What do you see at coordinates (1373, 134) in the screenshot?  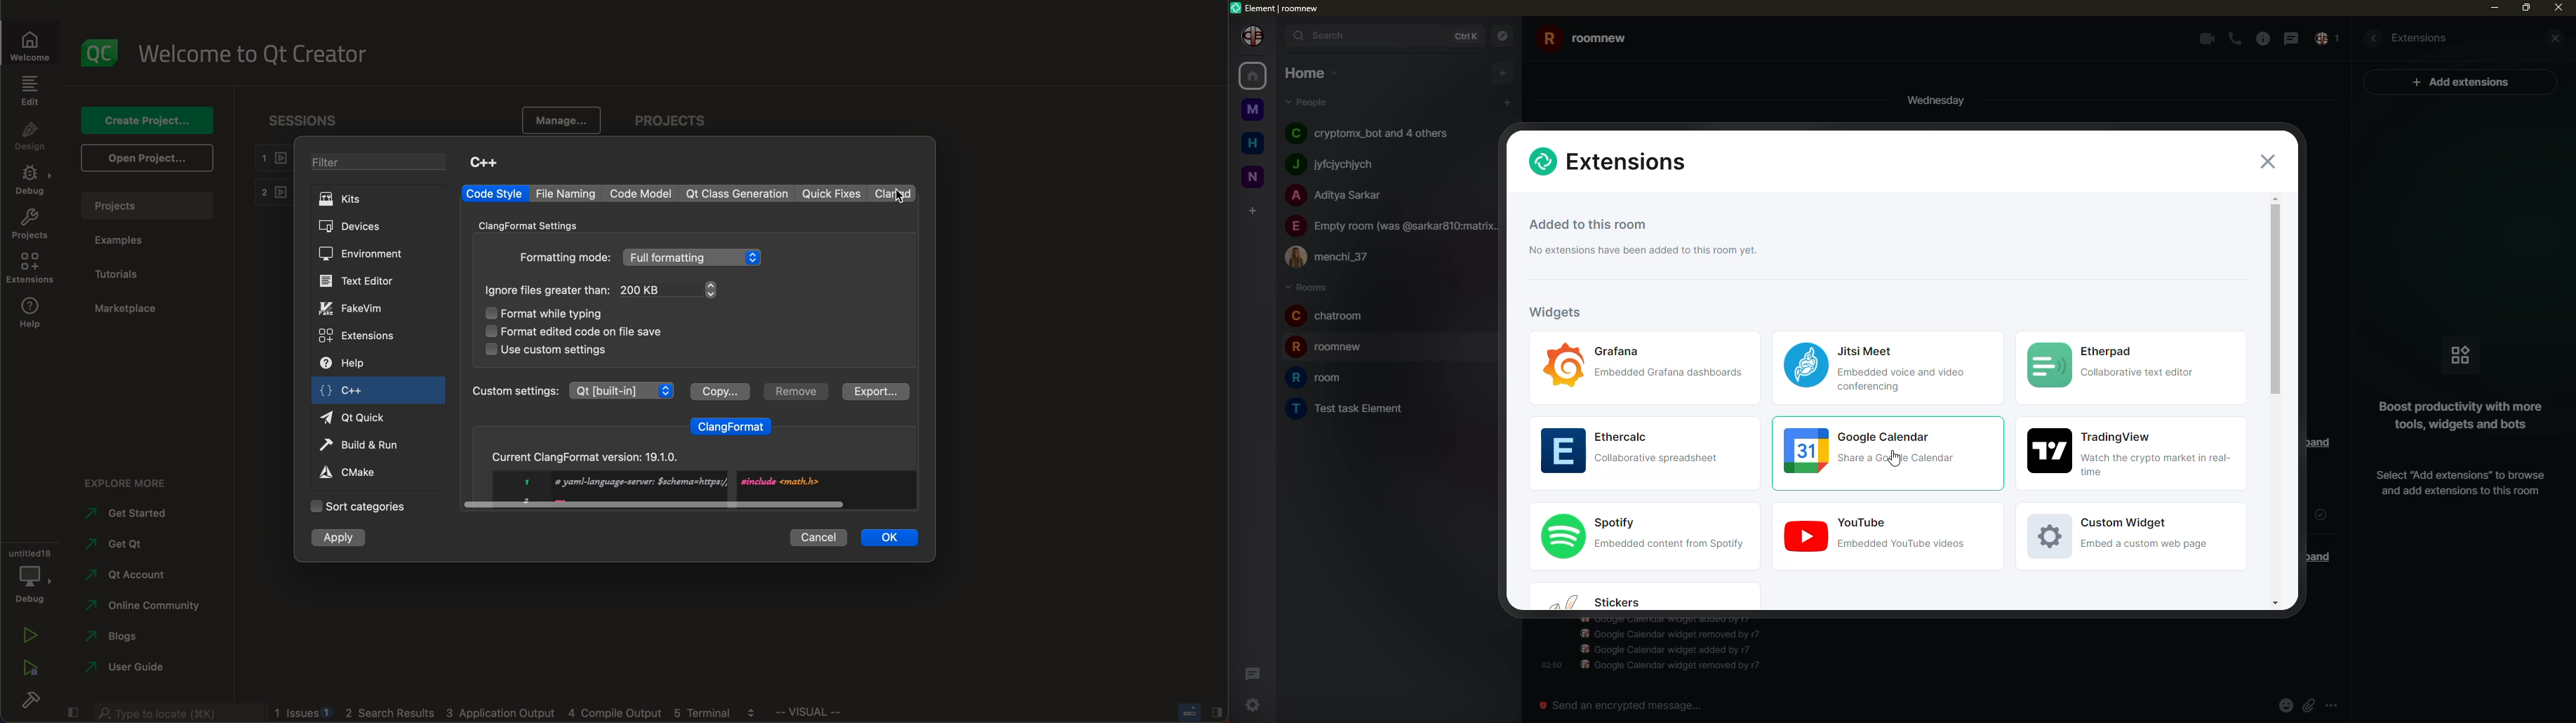 I see `people` at bounding box center [1373, 134].